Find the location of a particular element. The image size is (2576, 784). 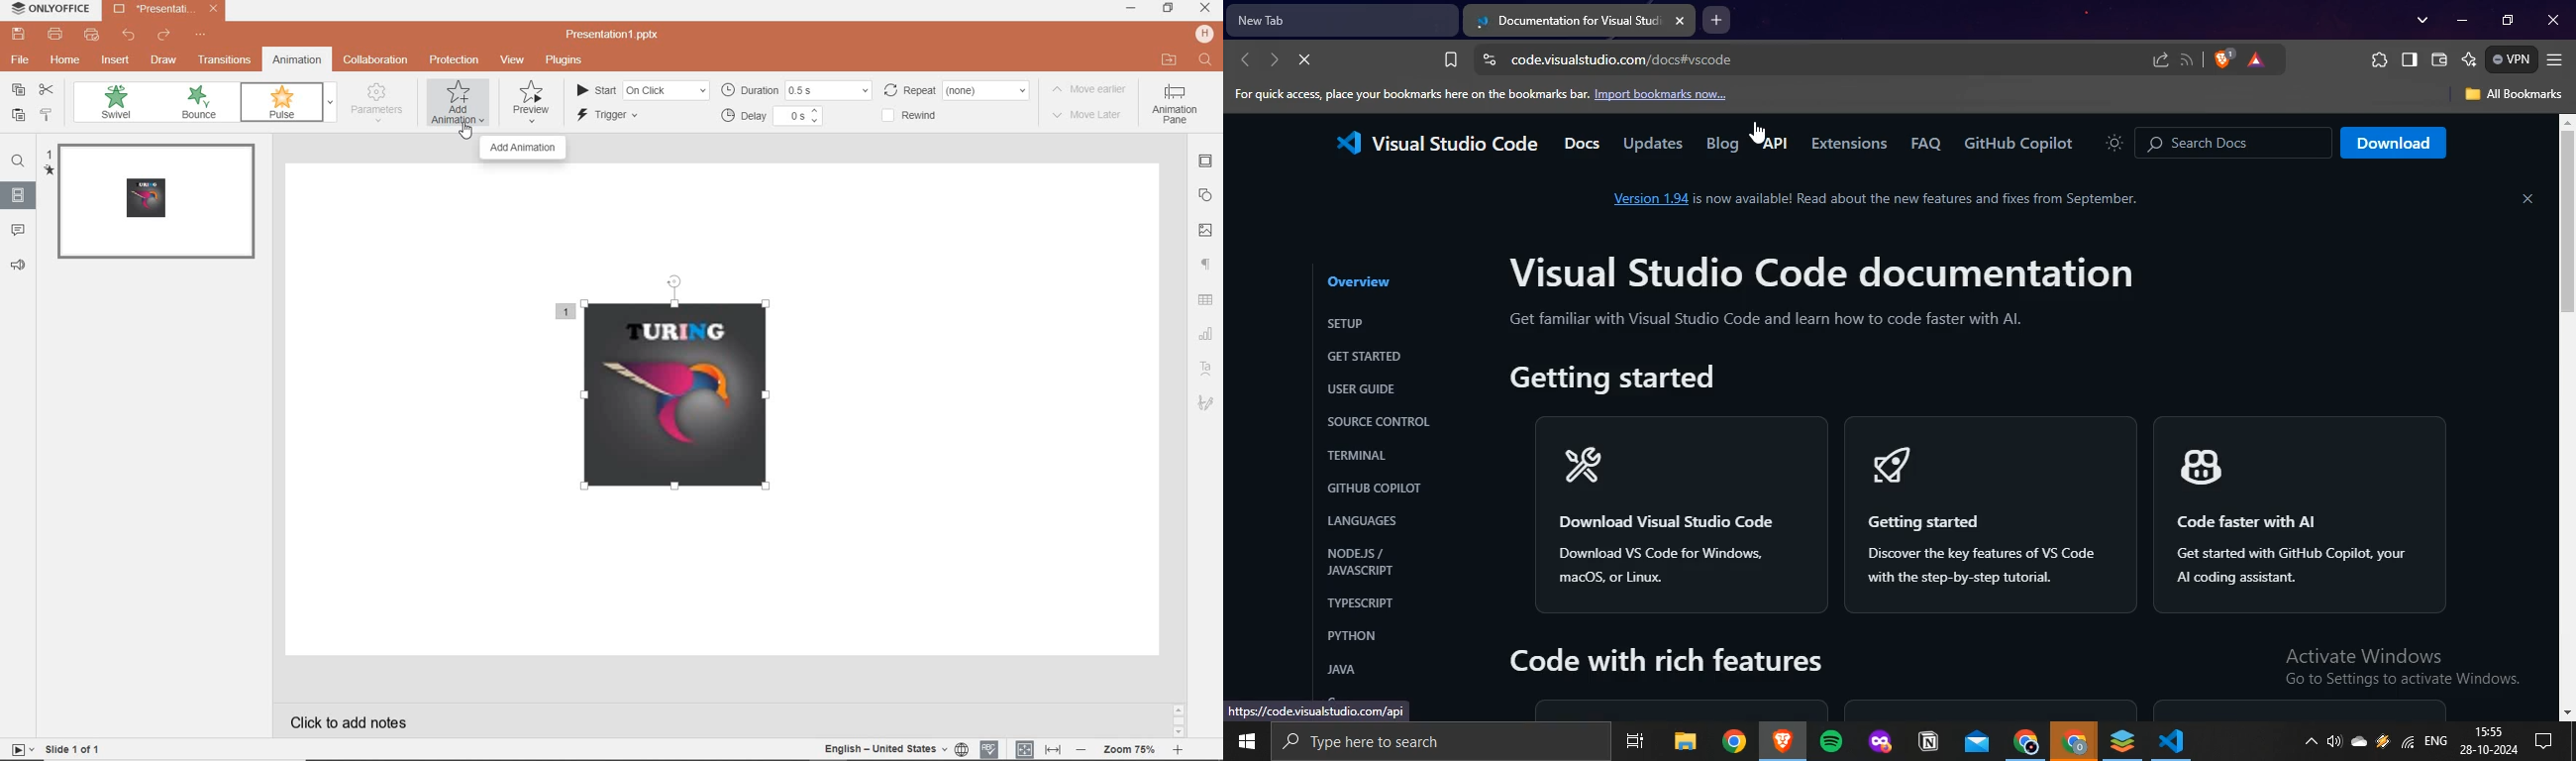

fit to width is located at coordinates (1053, 751).